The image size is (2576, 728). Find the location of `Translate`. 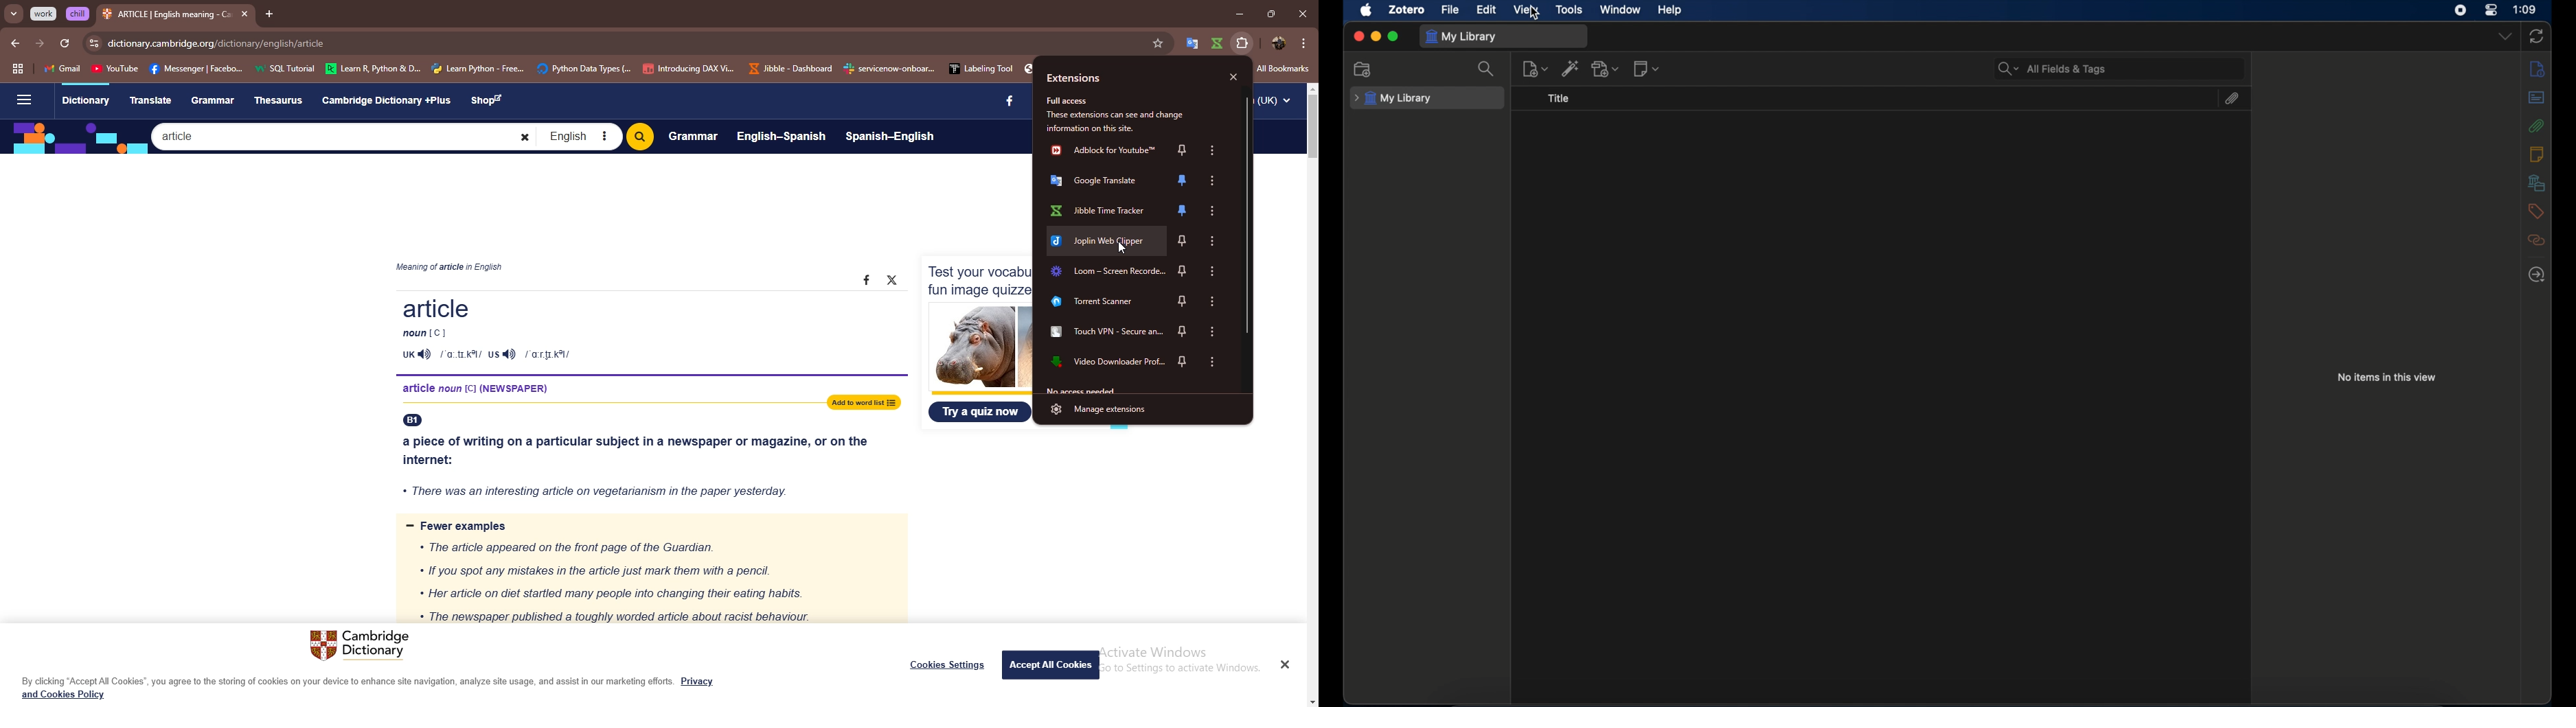

Translate is located at coordinates (150, 99).